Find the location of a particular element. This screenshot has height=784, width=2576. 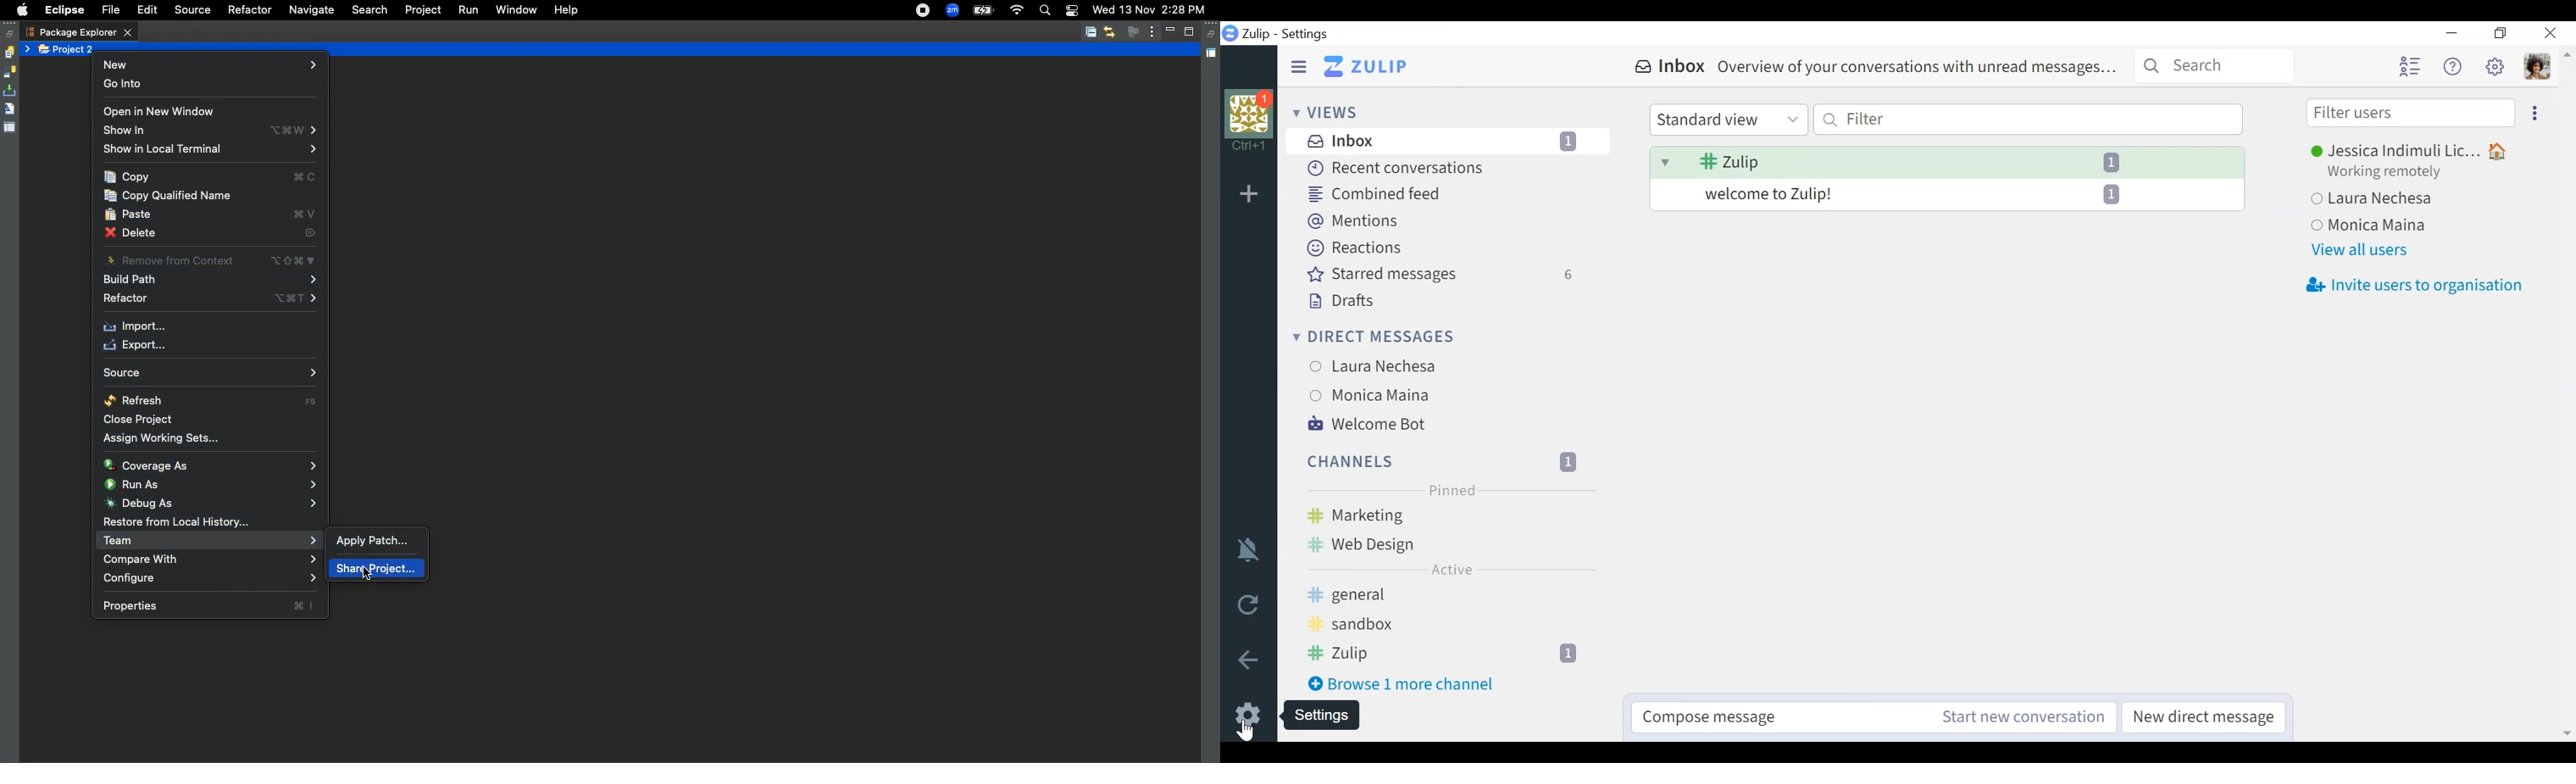

Properties is located at coordinates (10, 126).